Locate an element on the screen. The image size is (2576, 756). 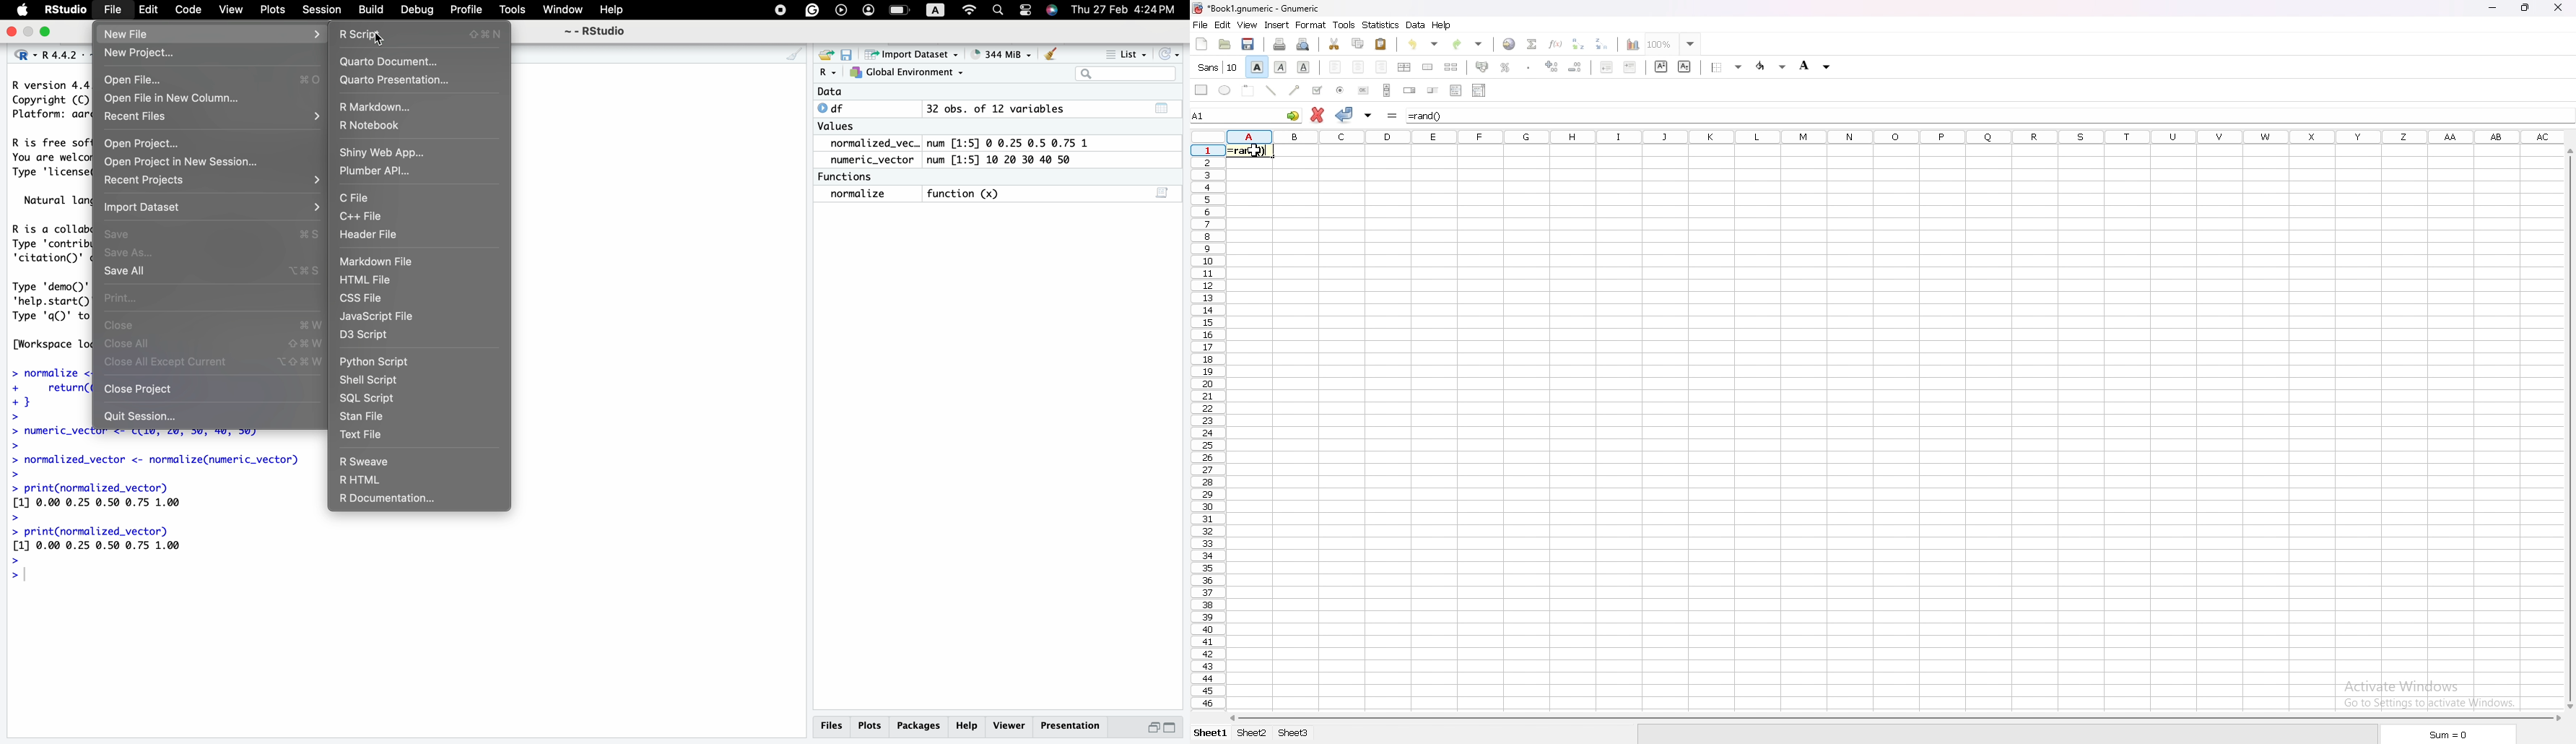
Header File is located at coordinates (367, 236).